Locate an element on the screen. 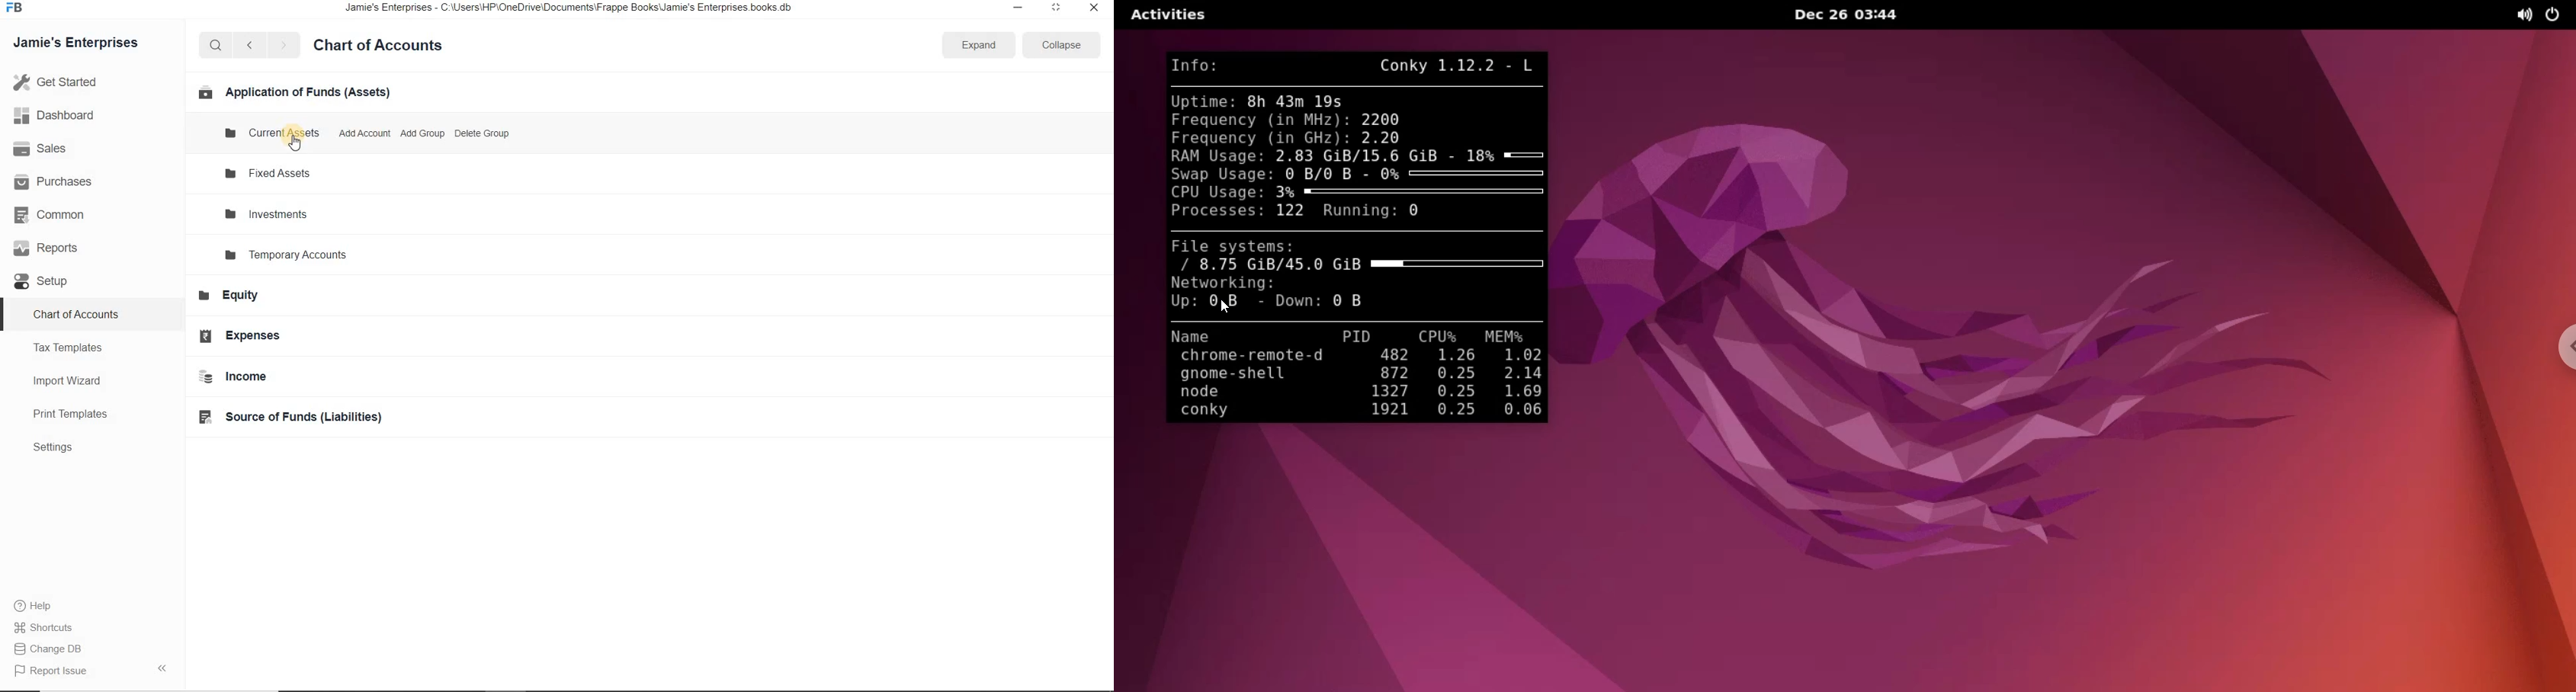 This screenshot has height=700, width=2576. Purchases is located at coordinates (60, 181).